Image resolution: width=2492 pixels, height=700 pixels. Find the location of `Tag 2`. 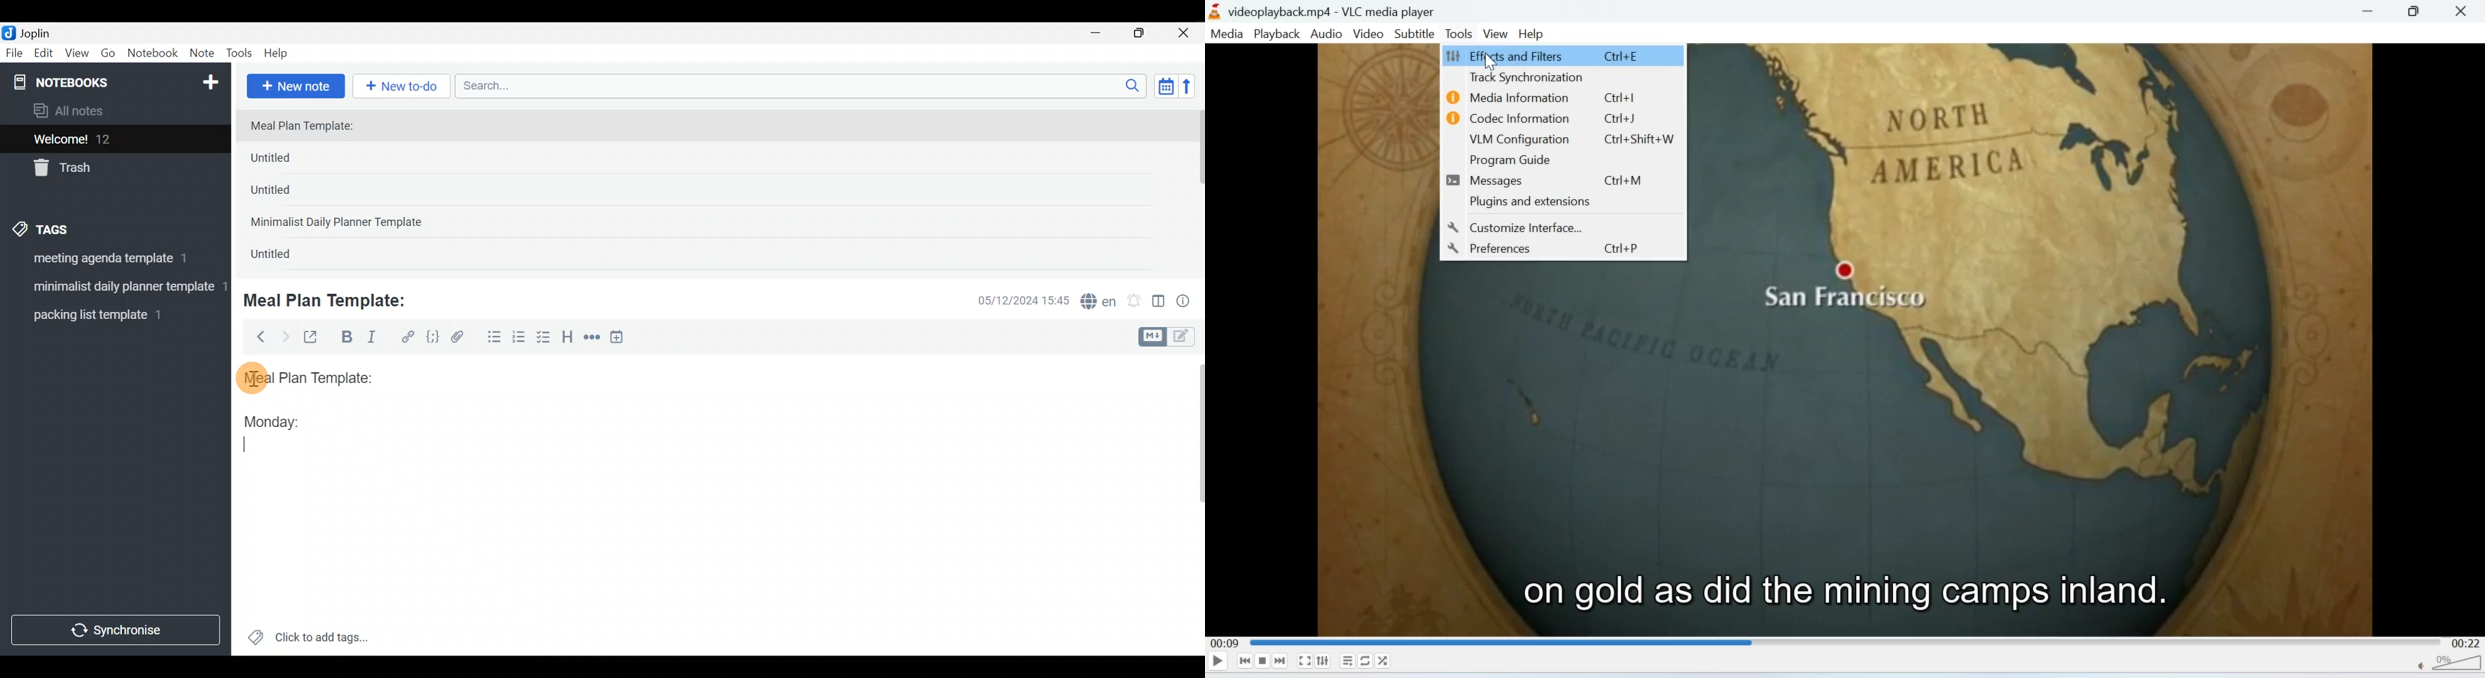

Tag 2 is located at coordinates (115, 288).